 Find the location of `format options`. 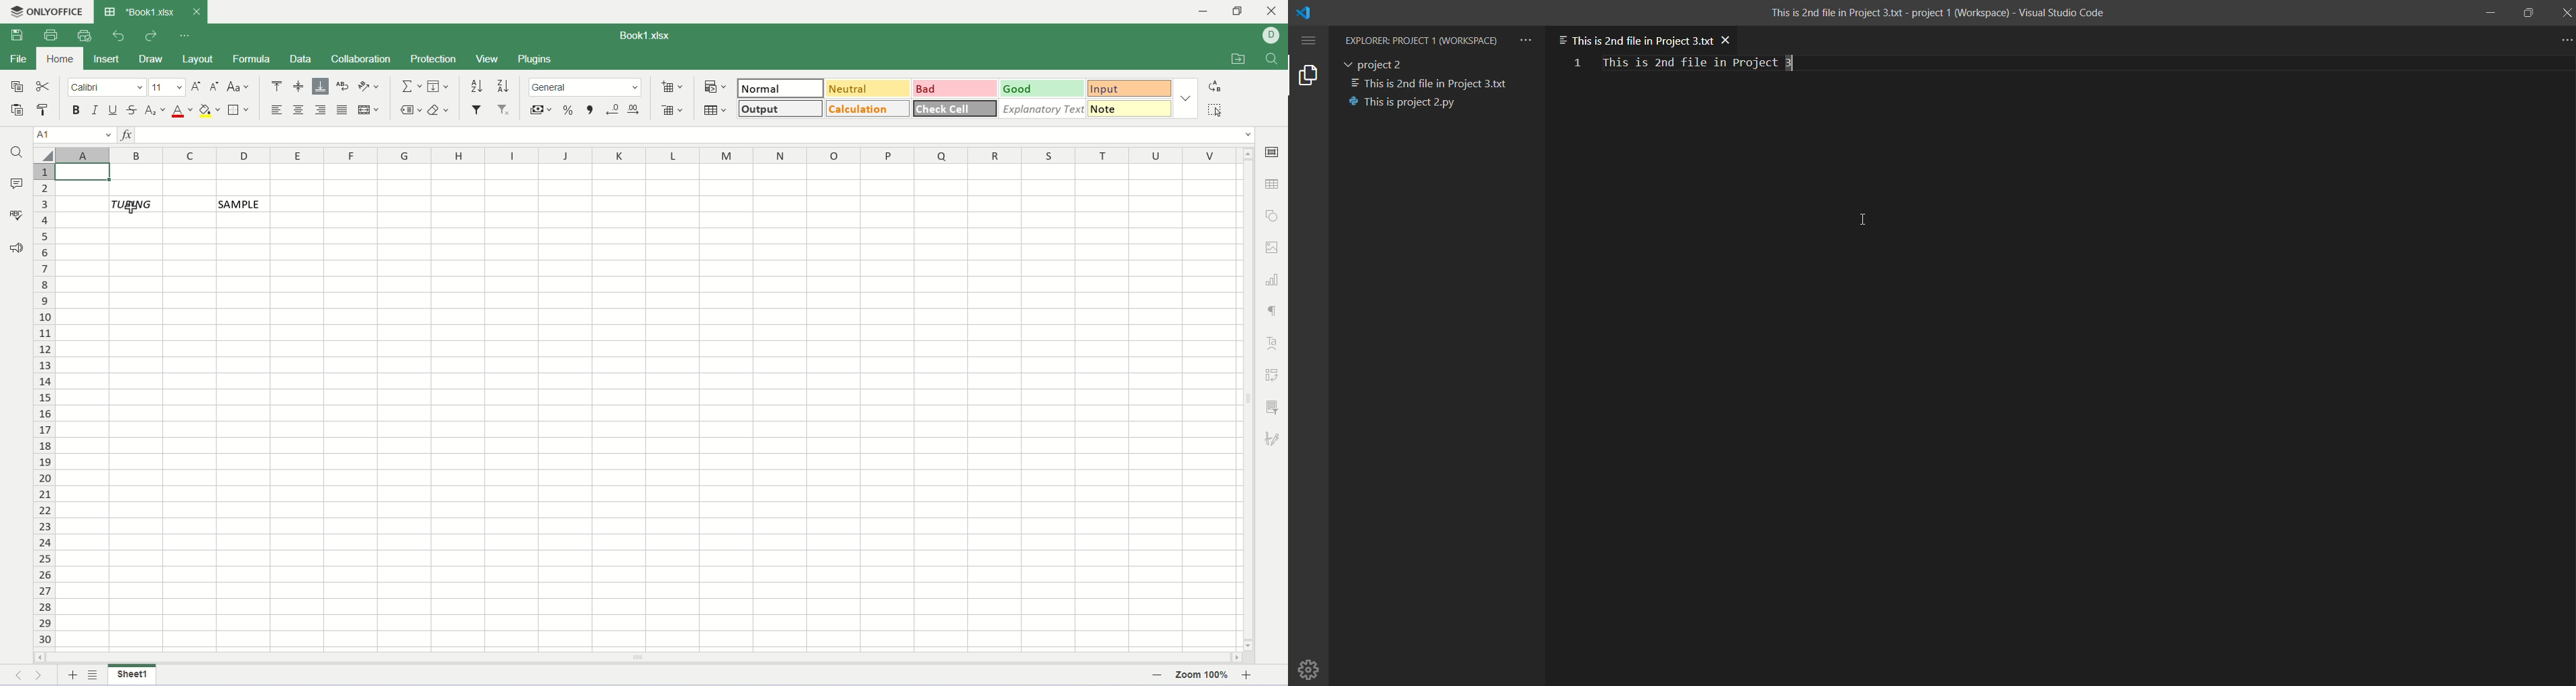

format options is located at coordinates (1187, 101).